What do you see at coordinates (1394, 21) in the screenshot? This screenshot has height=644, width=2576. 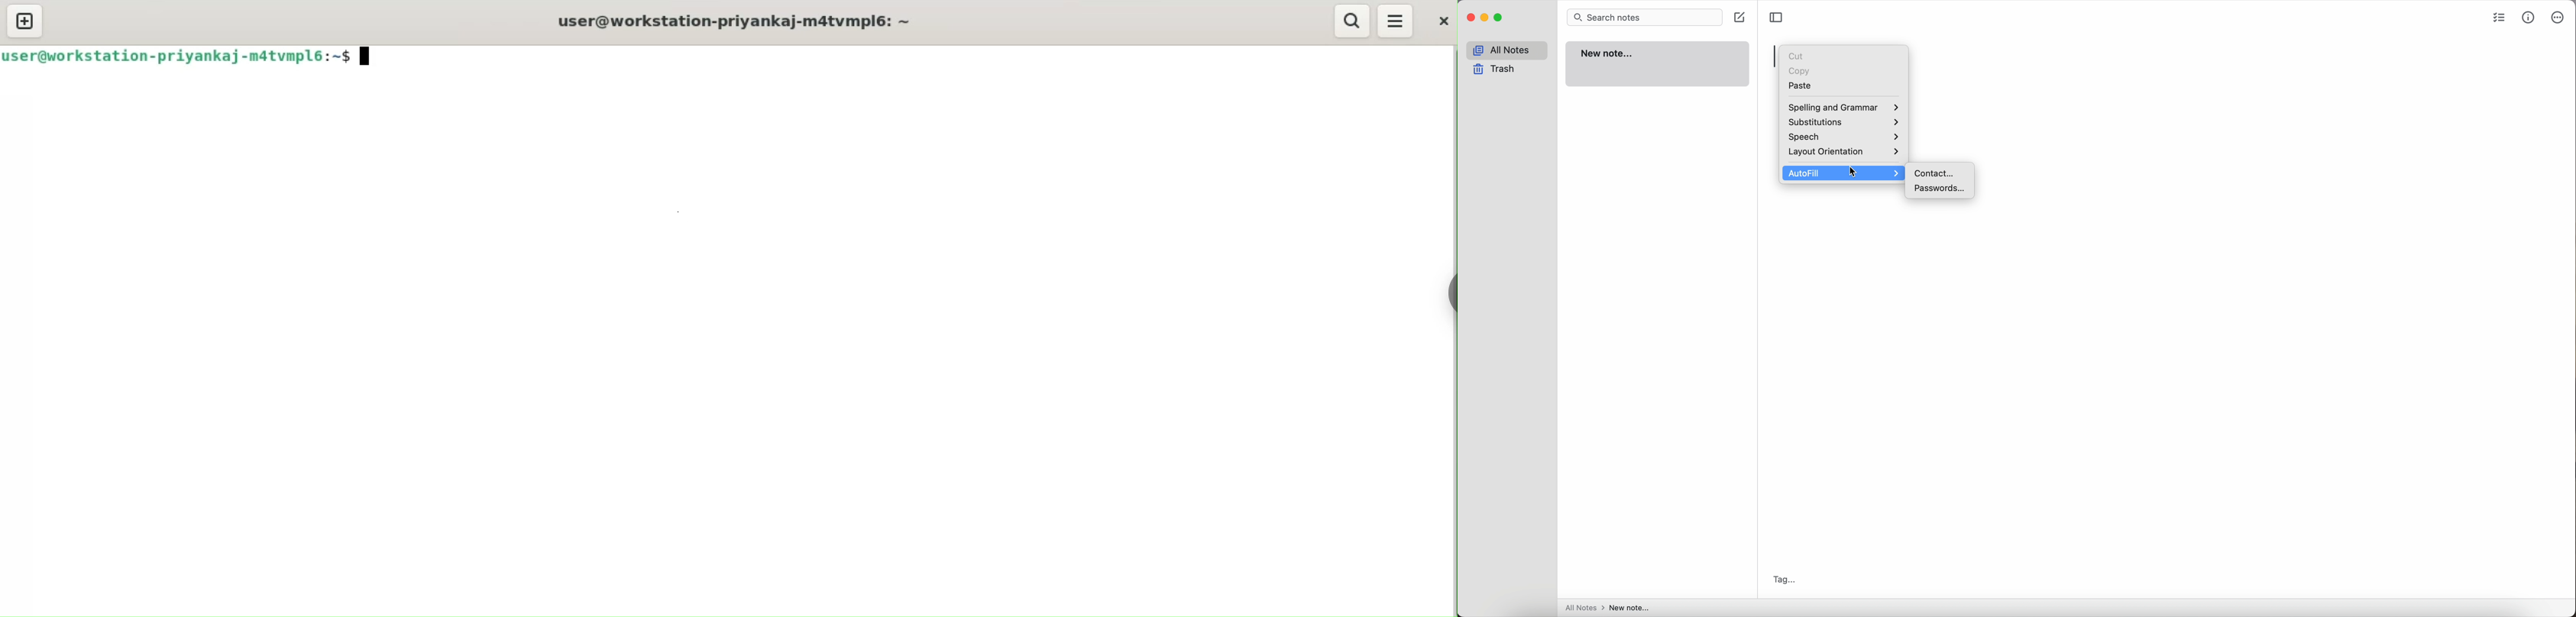 I see `menu` at bounding box center [1394, 21].